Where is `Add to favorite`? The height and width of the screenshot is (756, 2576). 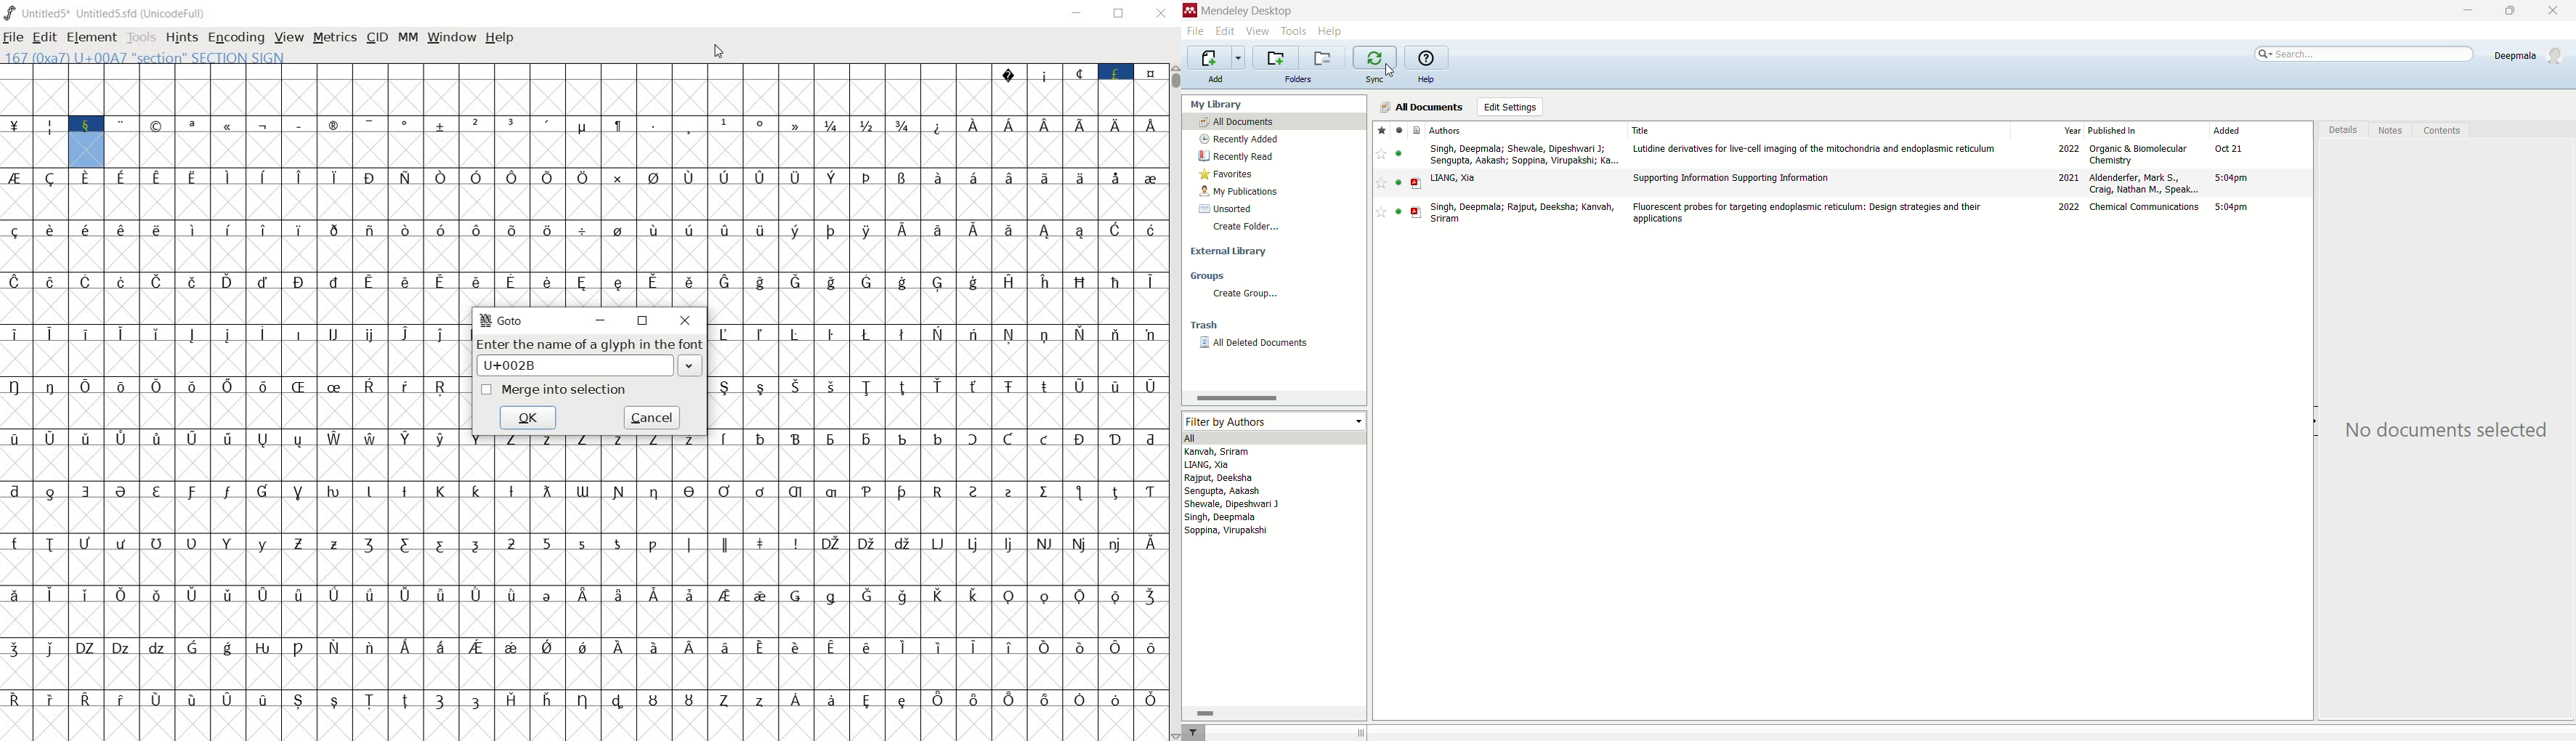 Add to favorite is located at coordinates (1381, 212).